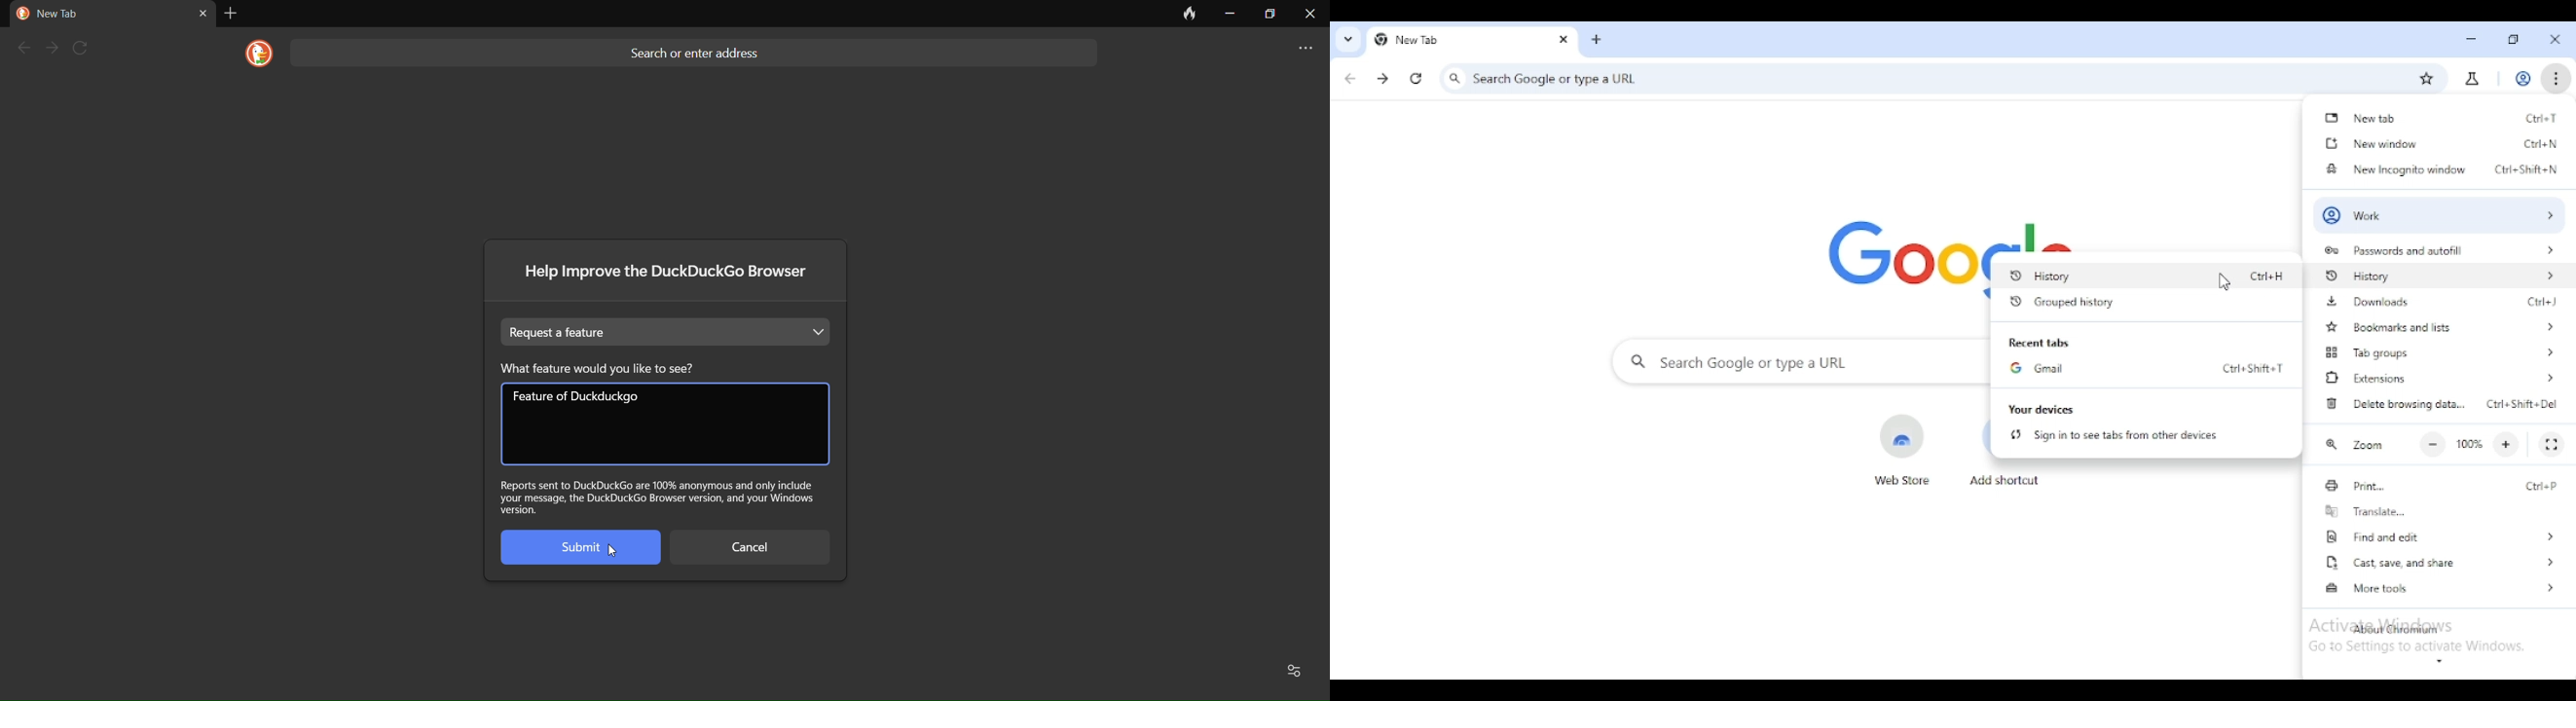 The width and height of the screenshot is (2576, 728). I want to click on clear data, so click(1183, 17).